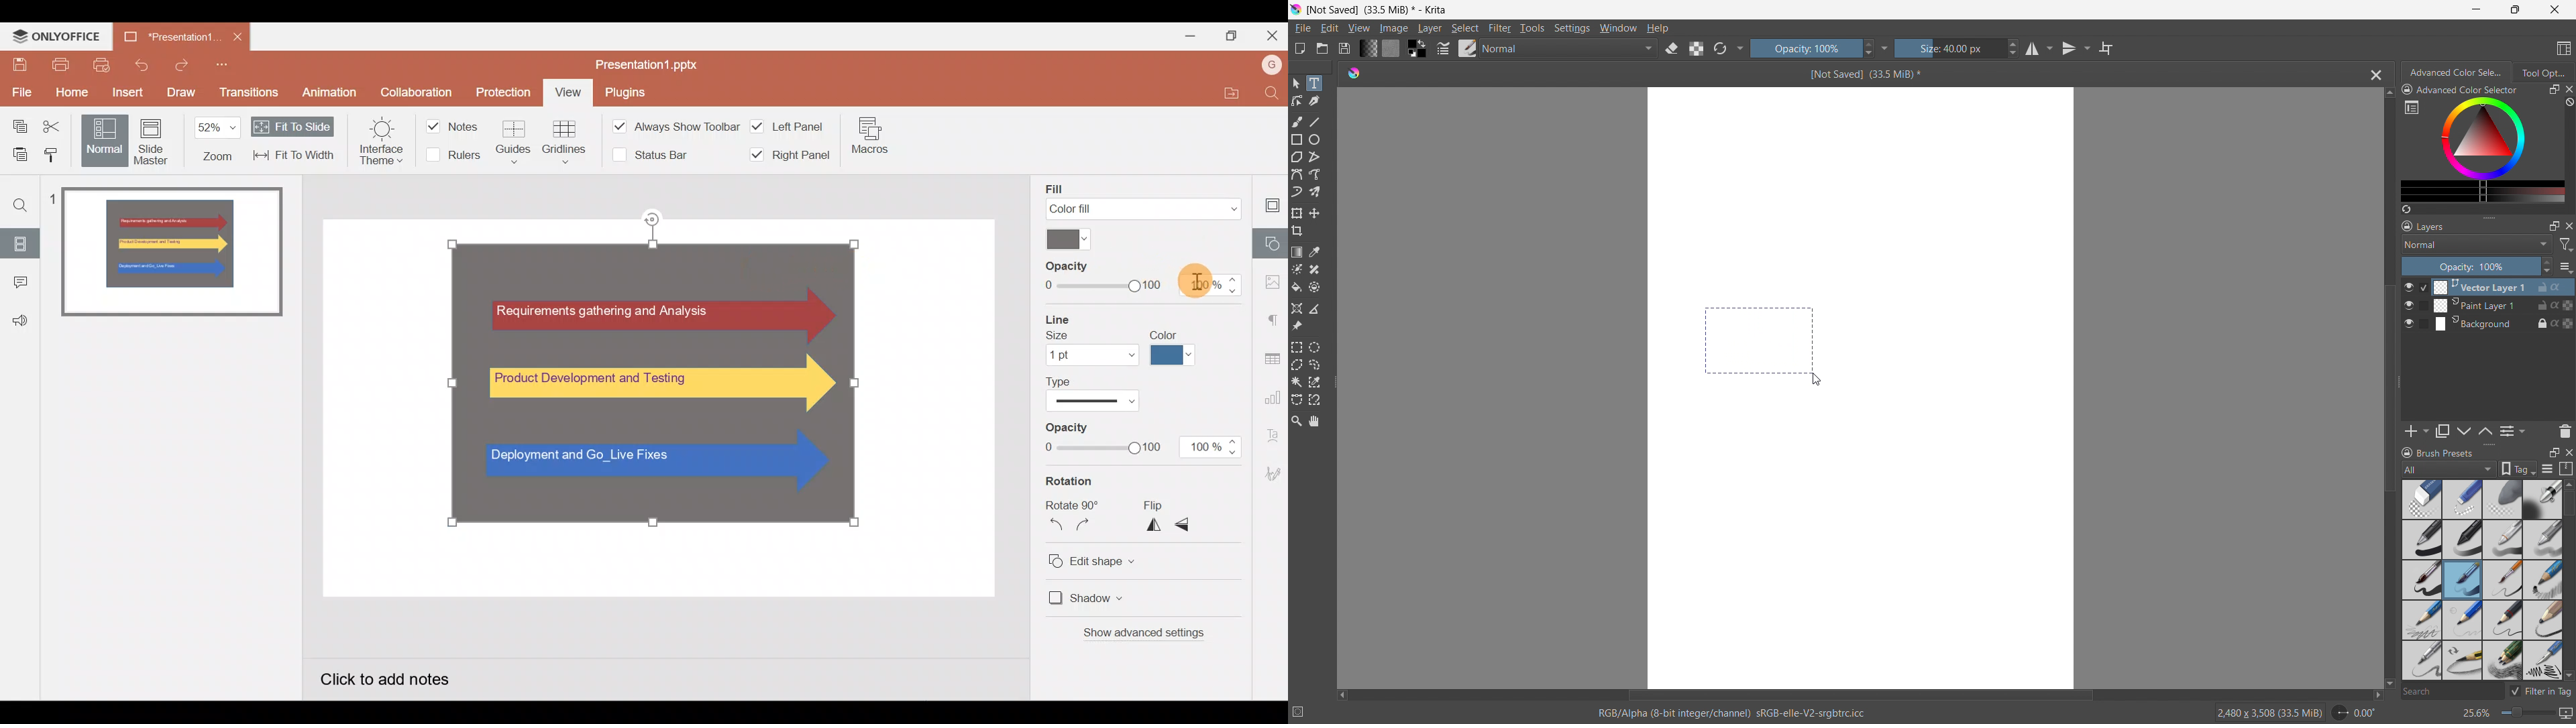 This screenshot has width=2576, height=728. Describe the element at coordinates (222, 64) in the screenshot. I see `Customise quick access toolbar` at that location.